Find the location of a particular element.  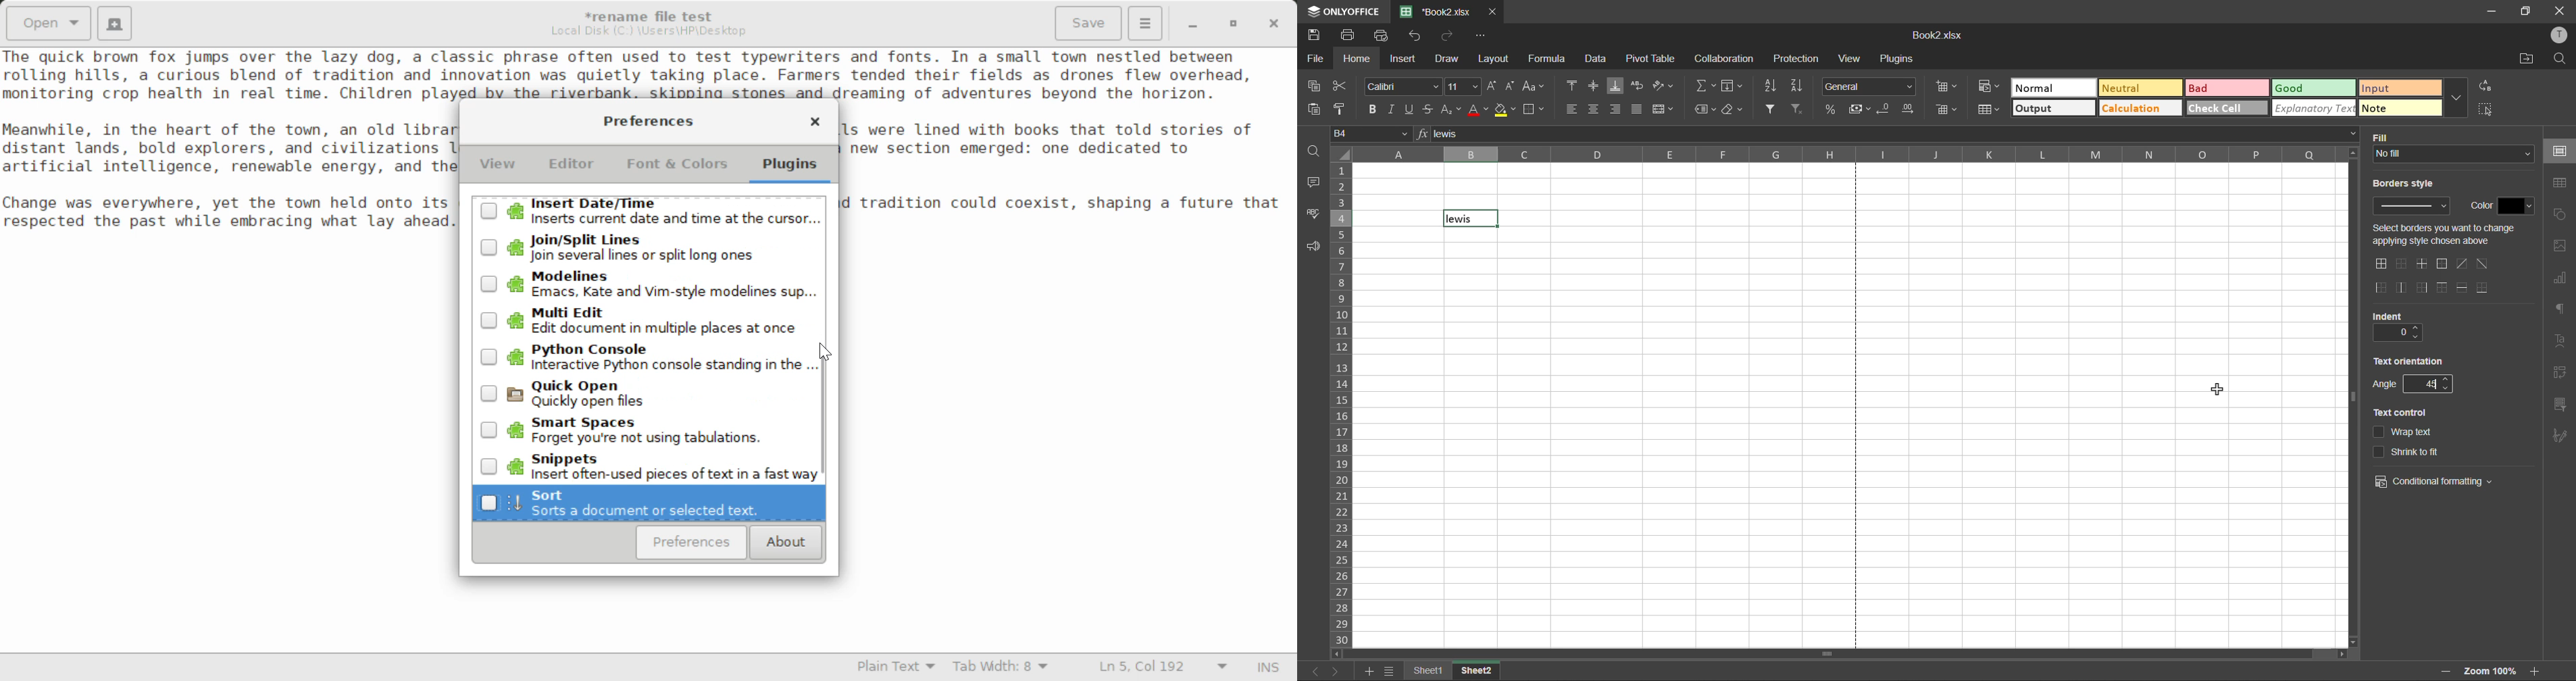

only middle border is located at coordinates (2402, 287).